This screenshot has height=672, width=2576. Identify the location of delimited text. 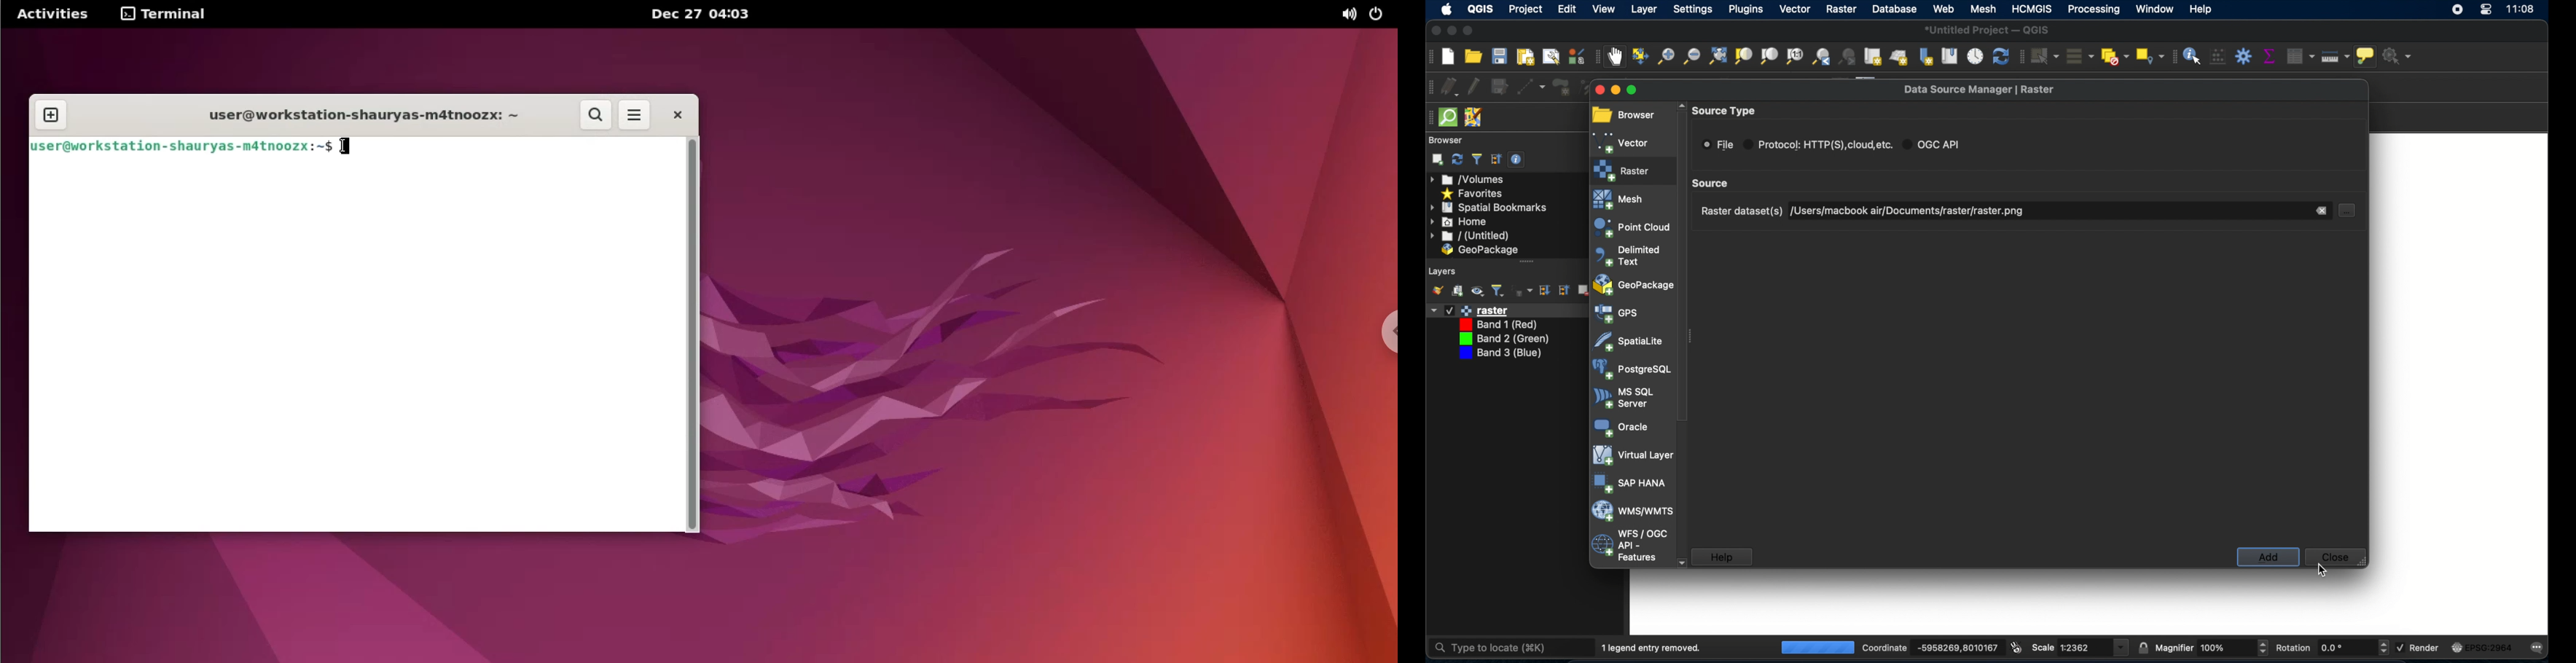
(1628, 257).